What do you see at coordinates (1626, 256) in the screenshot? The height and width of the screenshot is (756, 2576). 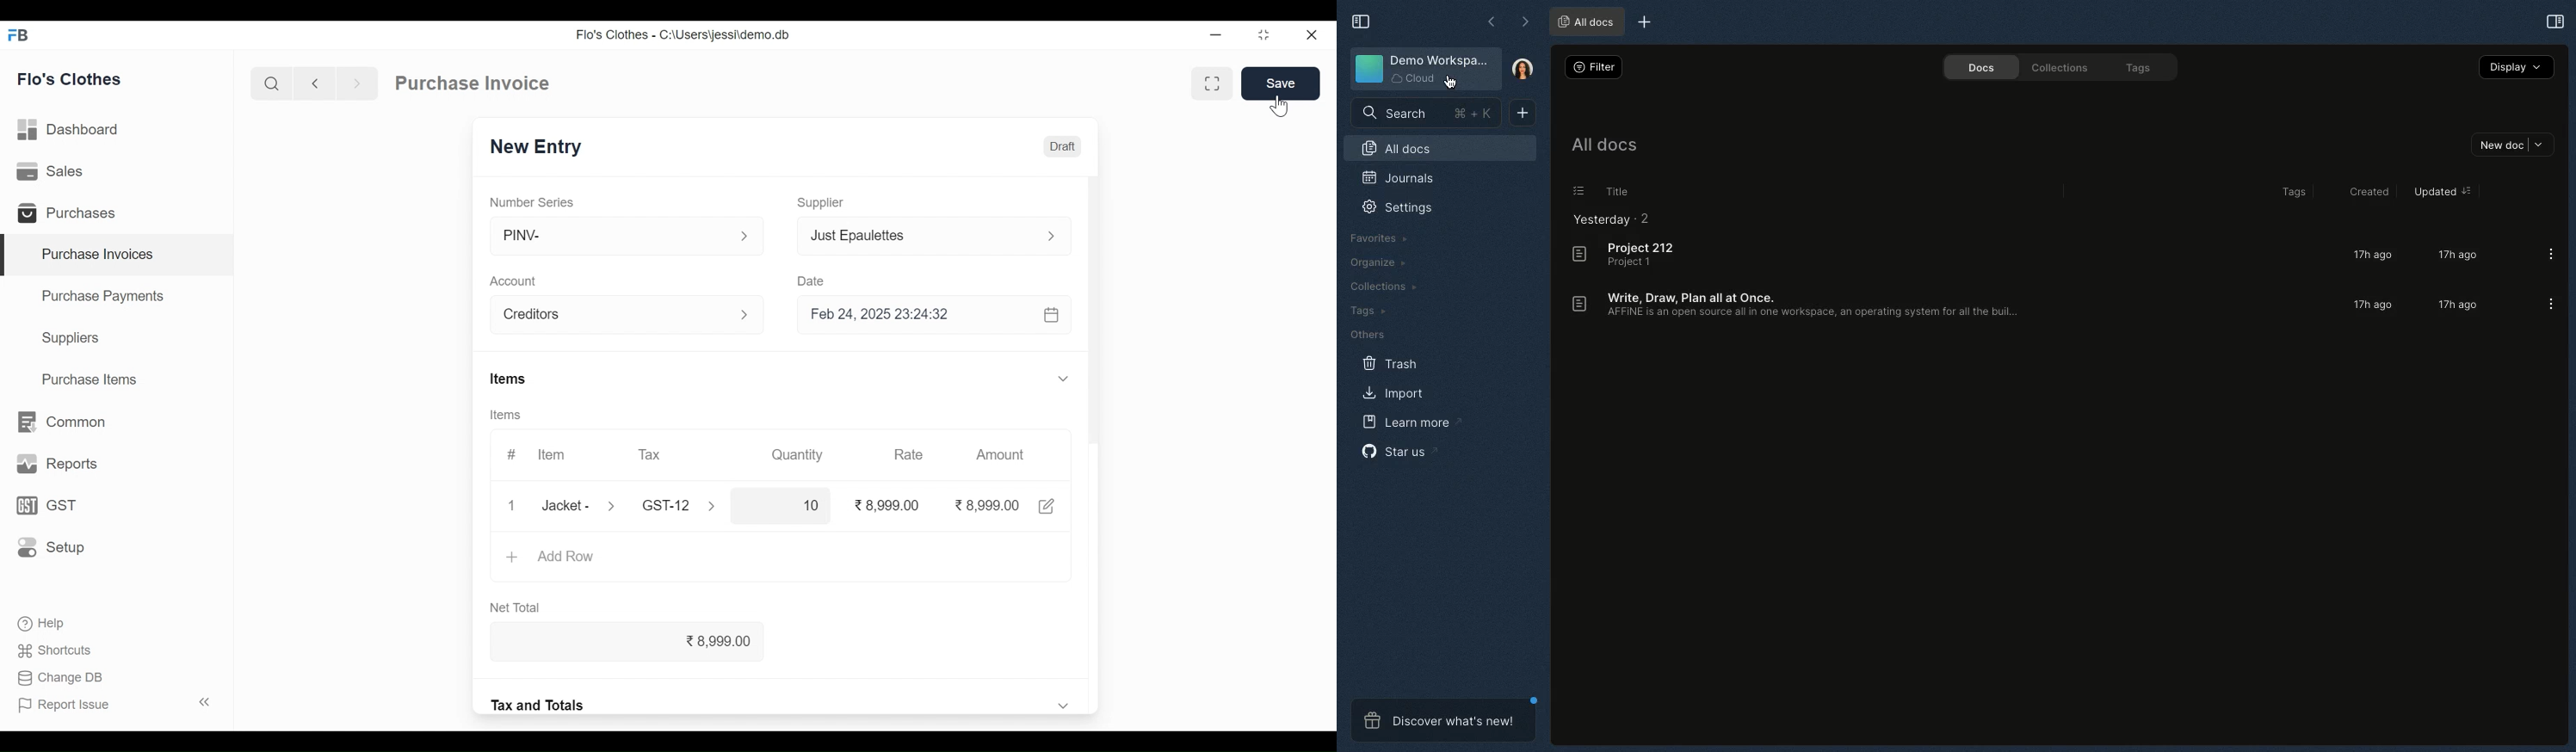 I see `Project 212` at bounding box center [1626, 256].